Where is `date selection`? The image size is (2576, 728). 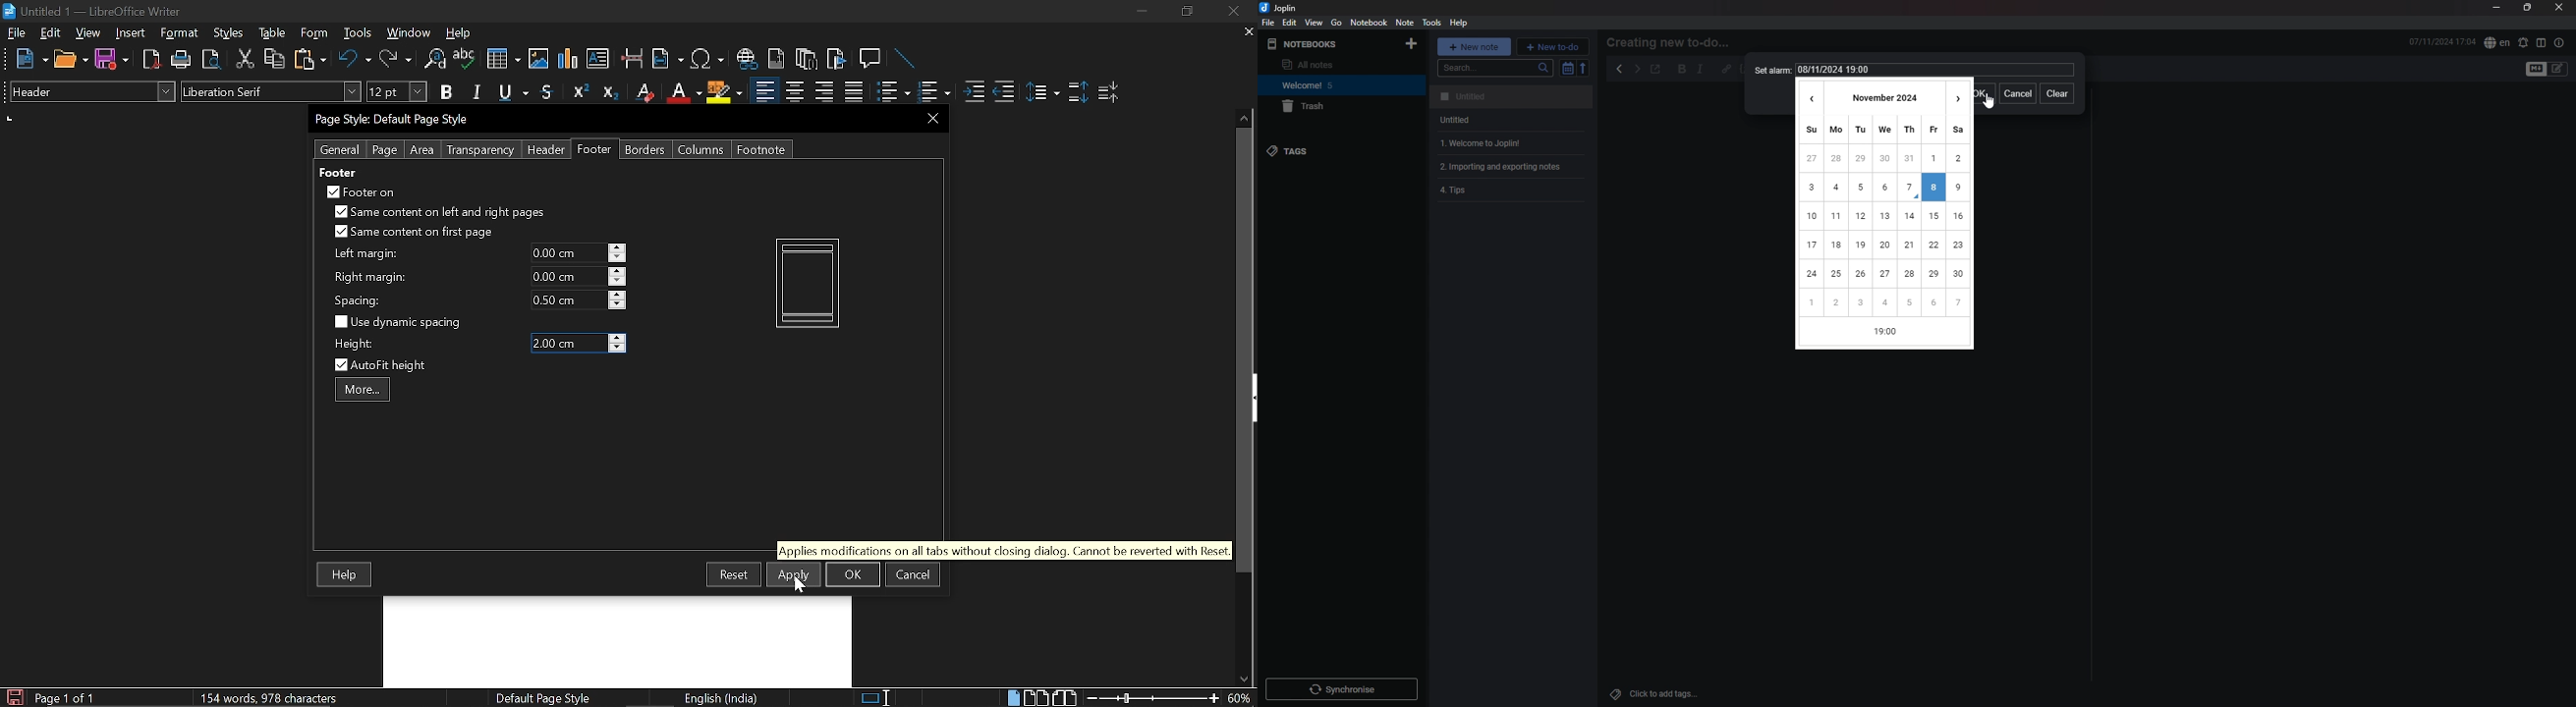 date selection is located at coordinates (1885, 215).